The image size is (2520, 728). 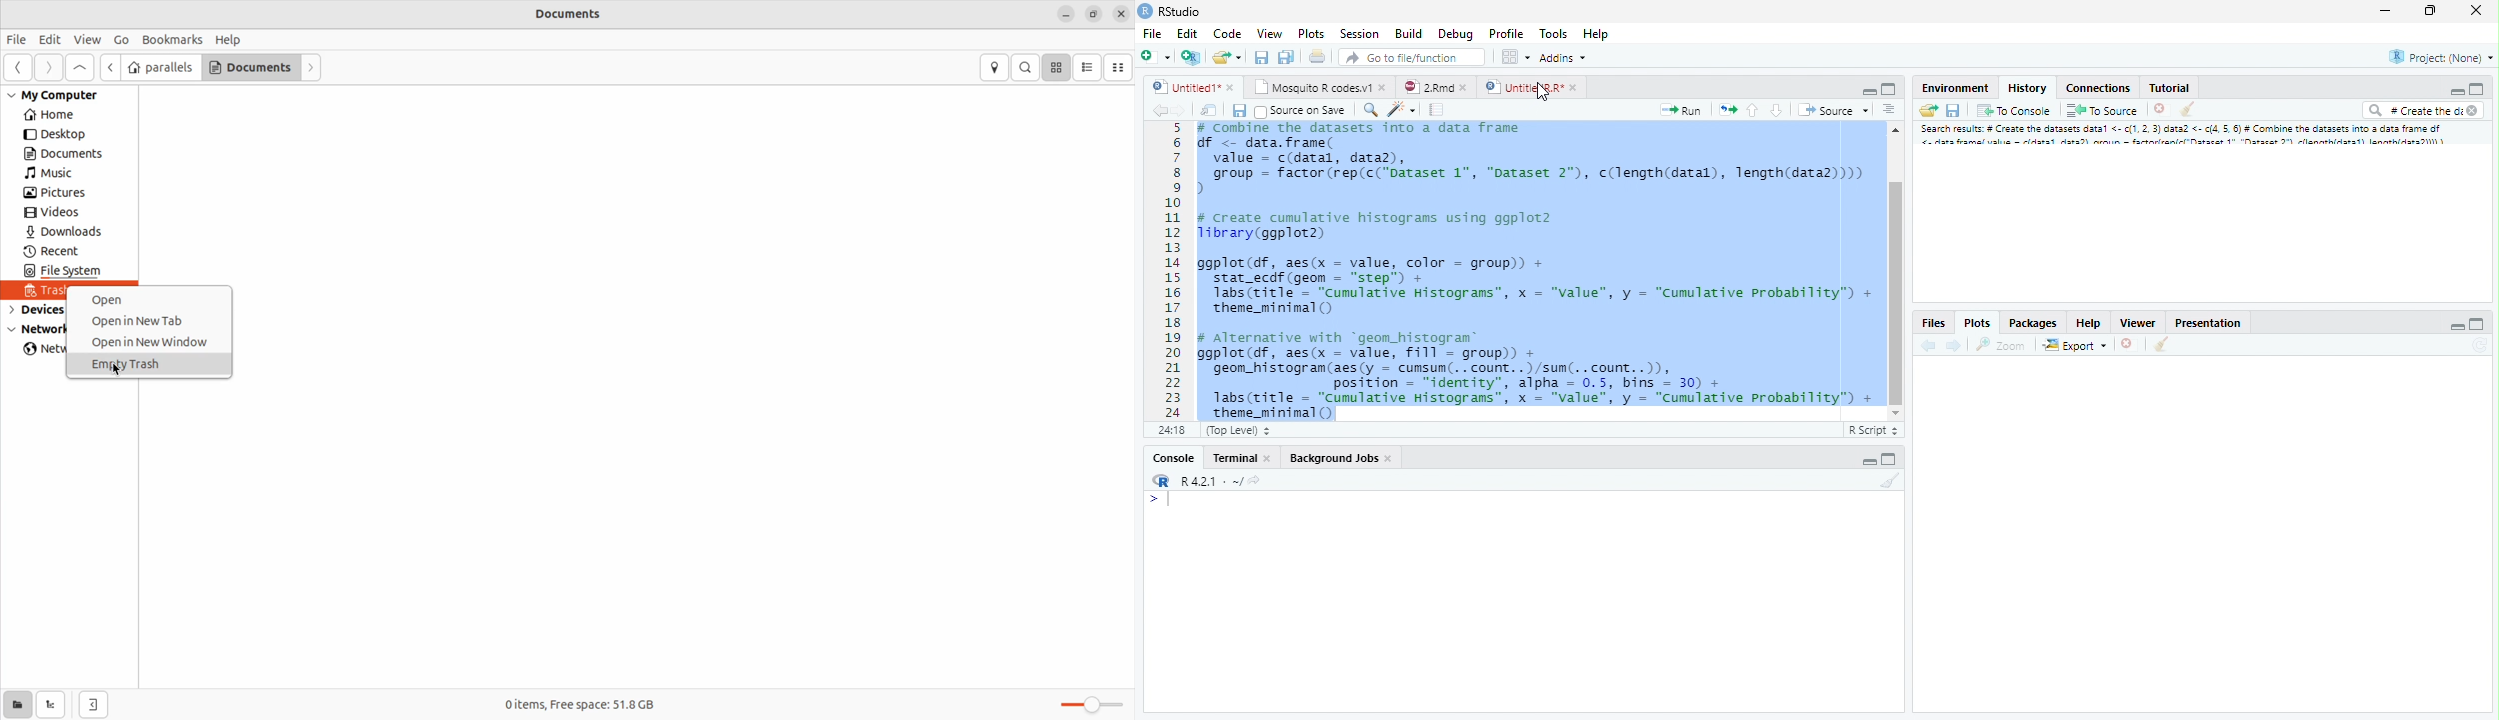 I want to click on Plots, so click(x=1976, y=322).